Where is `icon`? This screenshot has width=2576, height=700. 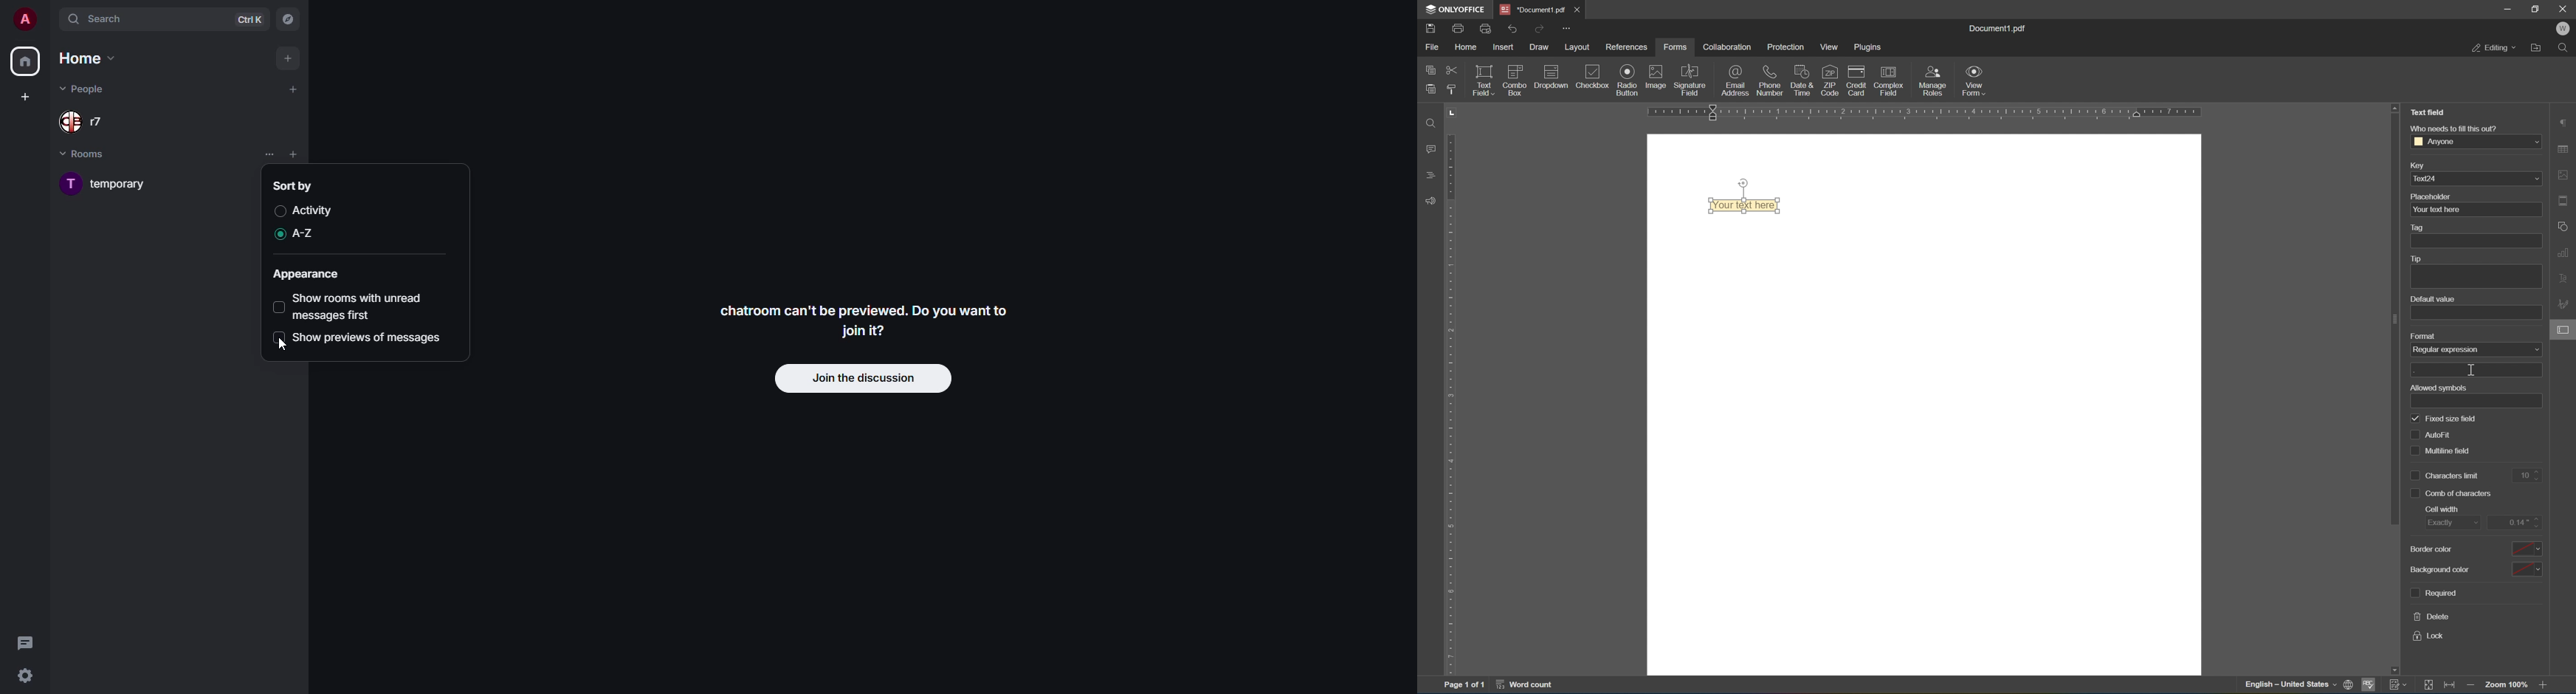 icon is located at coordinates (1515, 79).